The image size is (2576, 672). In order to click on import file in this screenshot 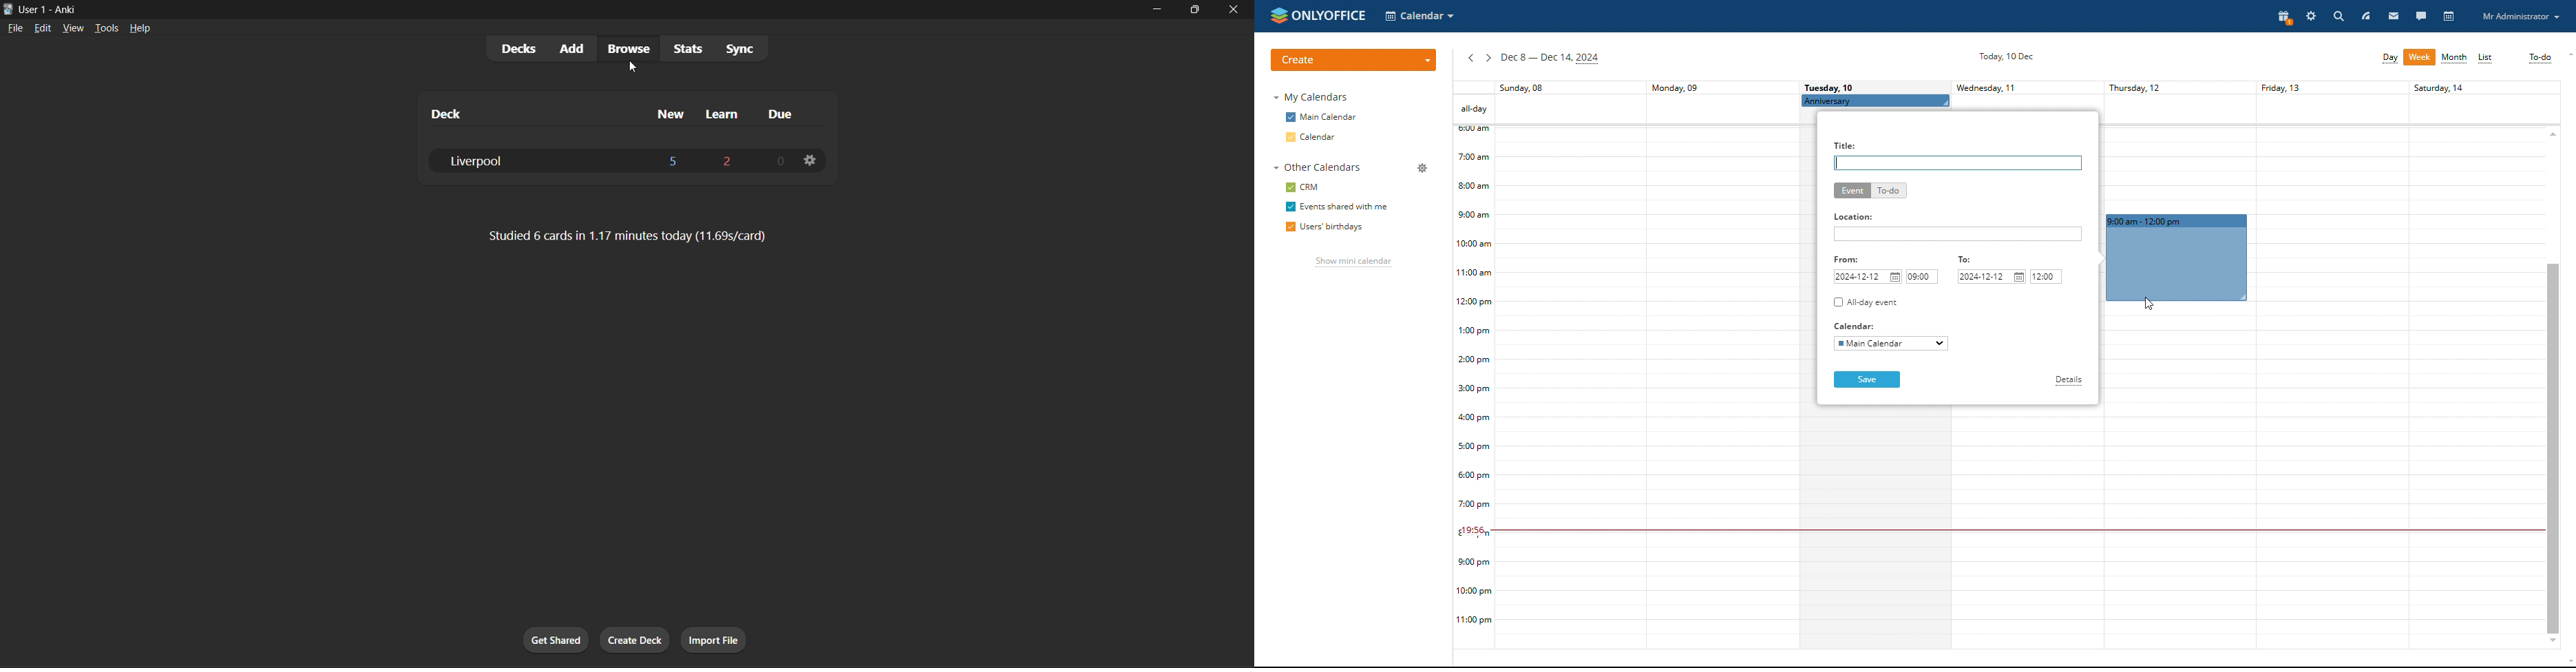, I will do `click(715, 637)`.